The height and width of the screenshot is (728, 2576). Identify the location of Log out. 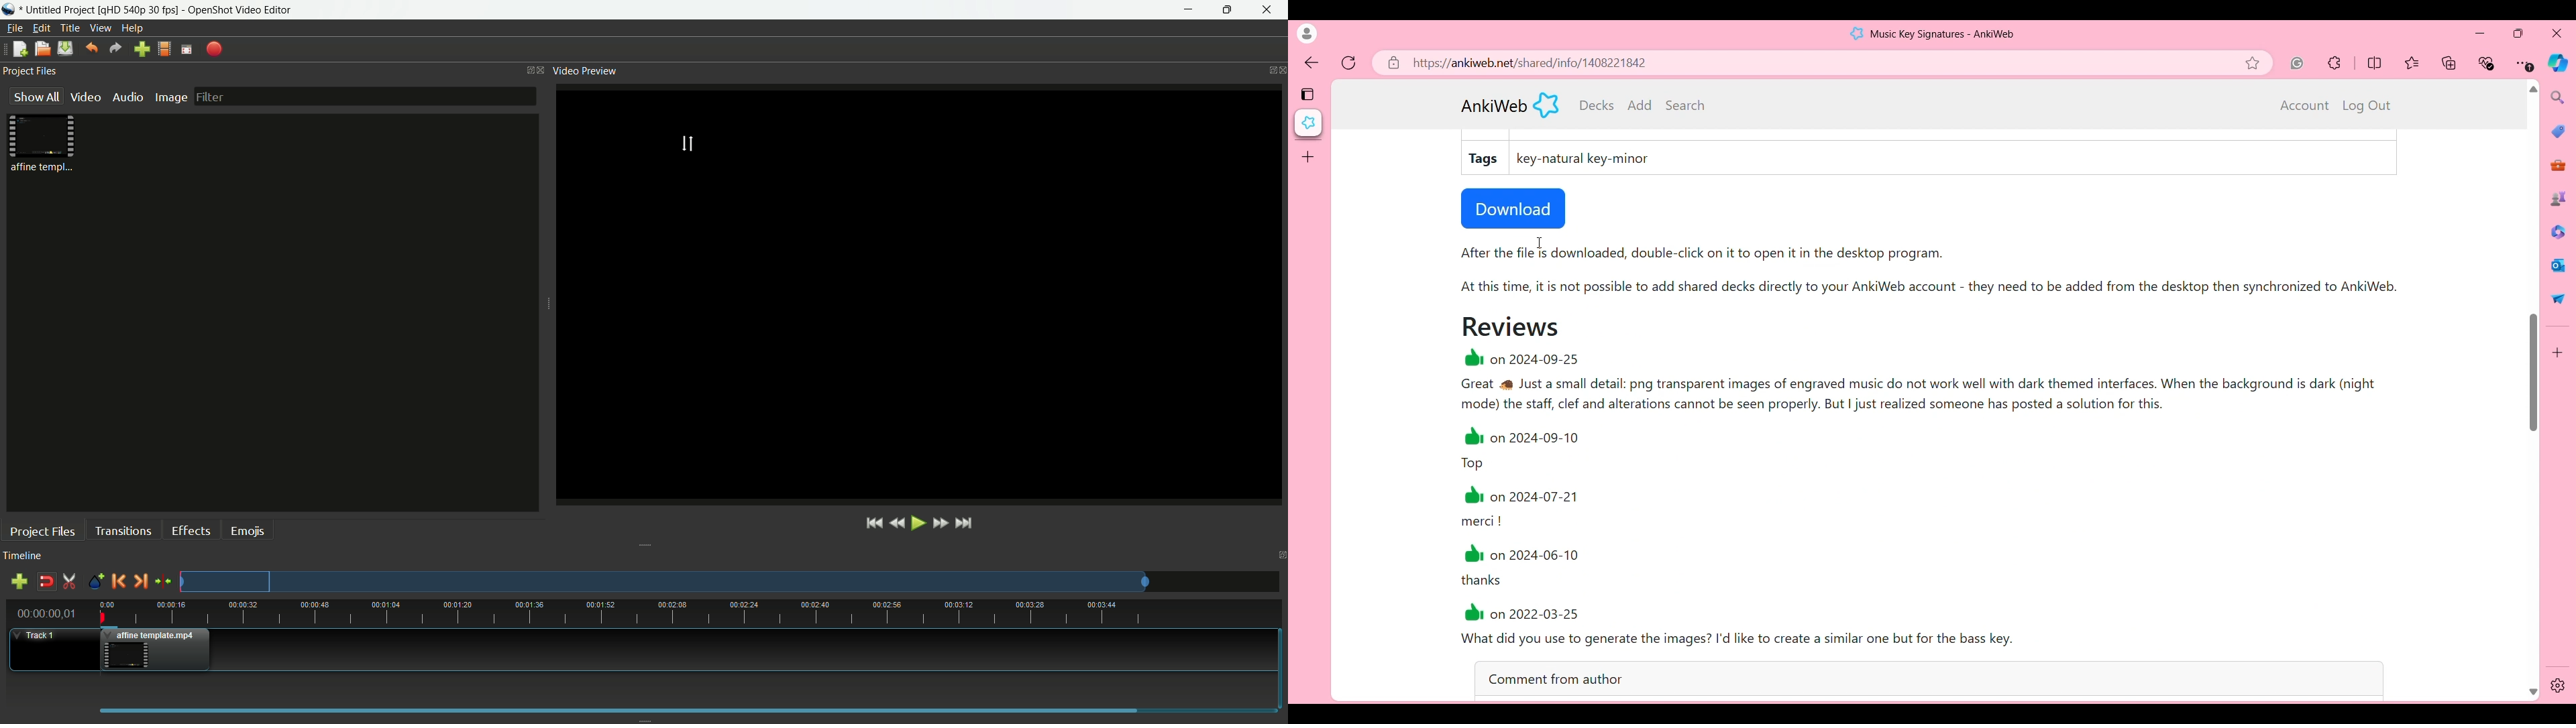
(2367, 106).